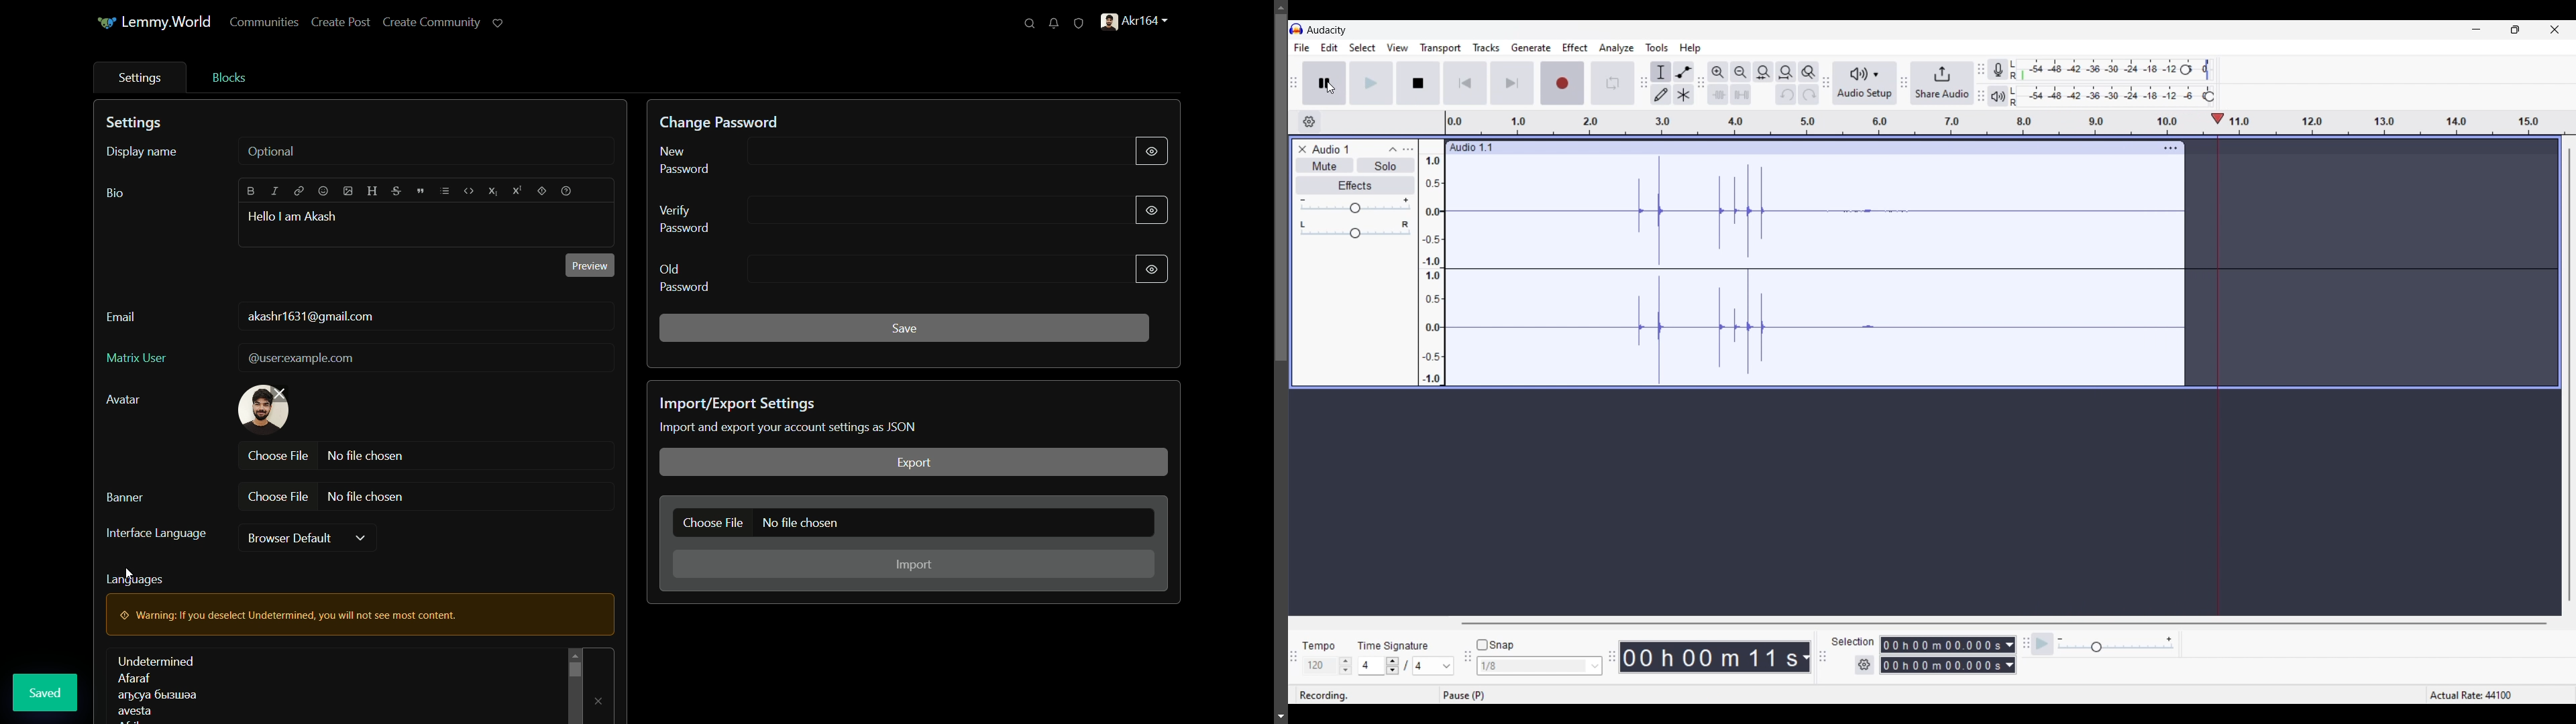 Image resolution: width=2576 pixels, height=728 pixels. Describe the element at coordinates (718, 123) in the screenshot. I see `change password` at that location.